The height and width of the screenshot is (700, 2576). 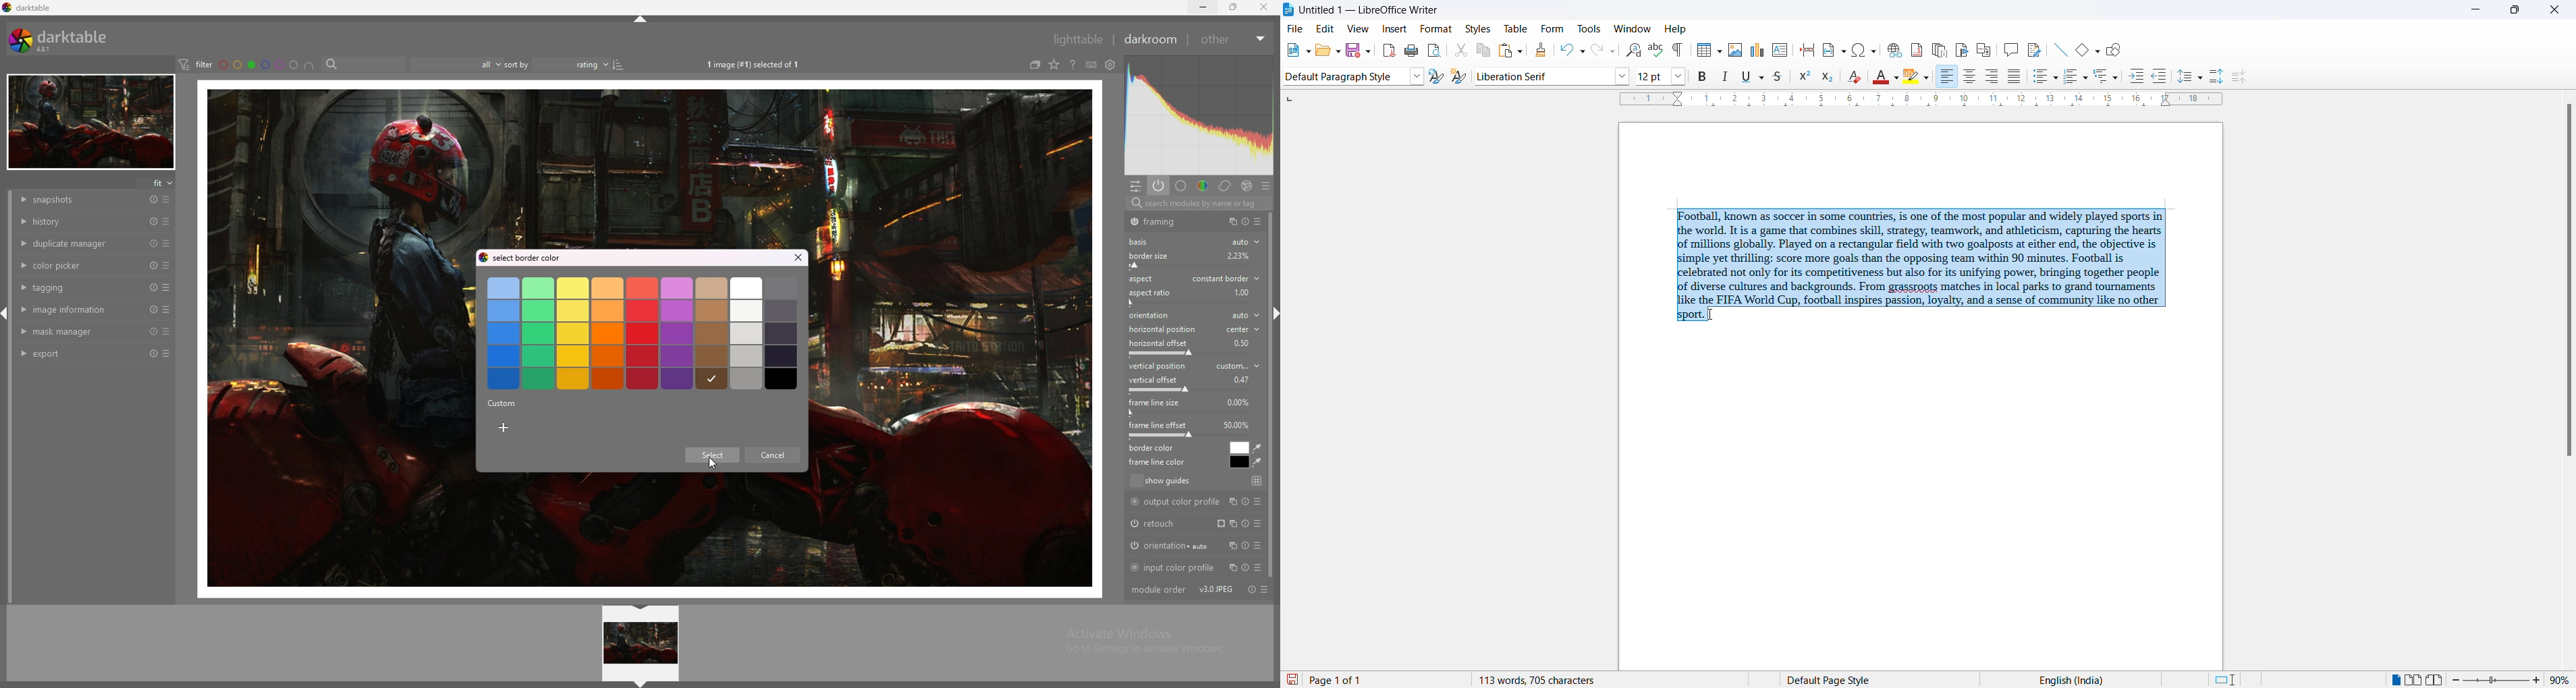 I want to click on toggle, so click(x=1249, y=589).